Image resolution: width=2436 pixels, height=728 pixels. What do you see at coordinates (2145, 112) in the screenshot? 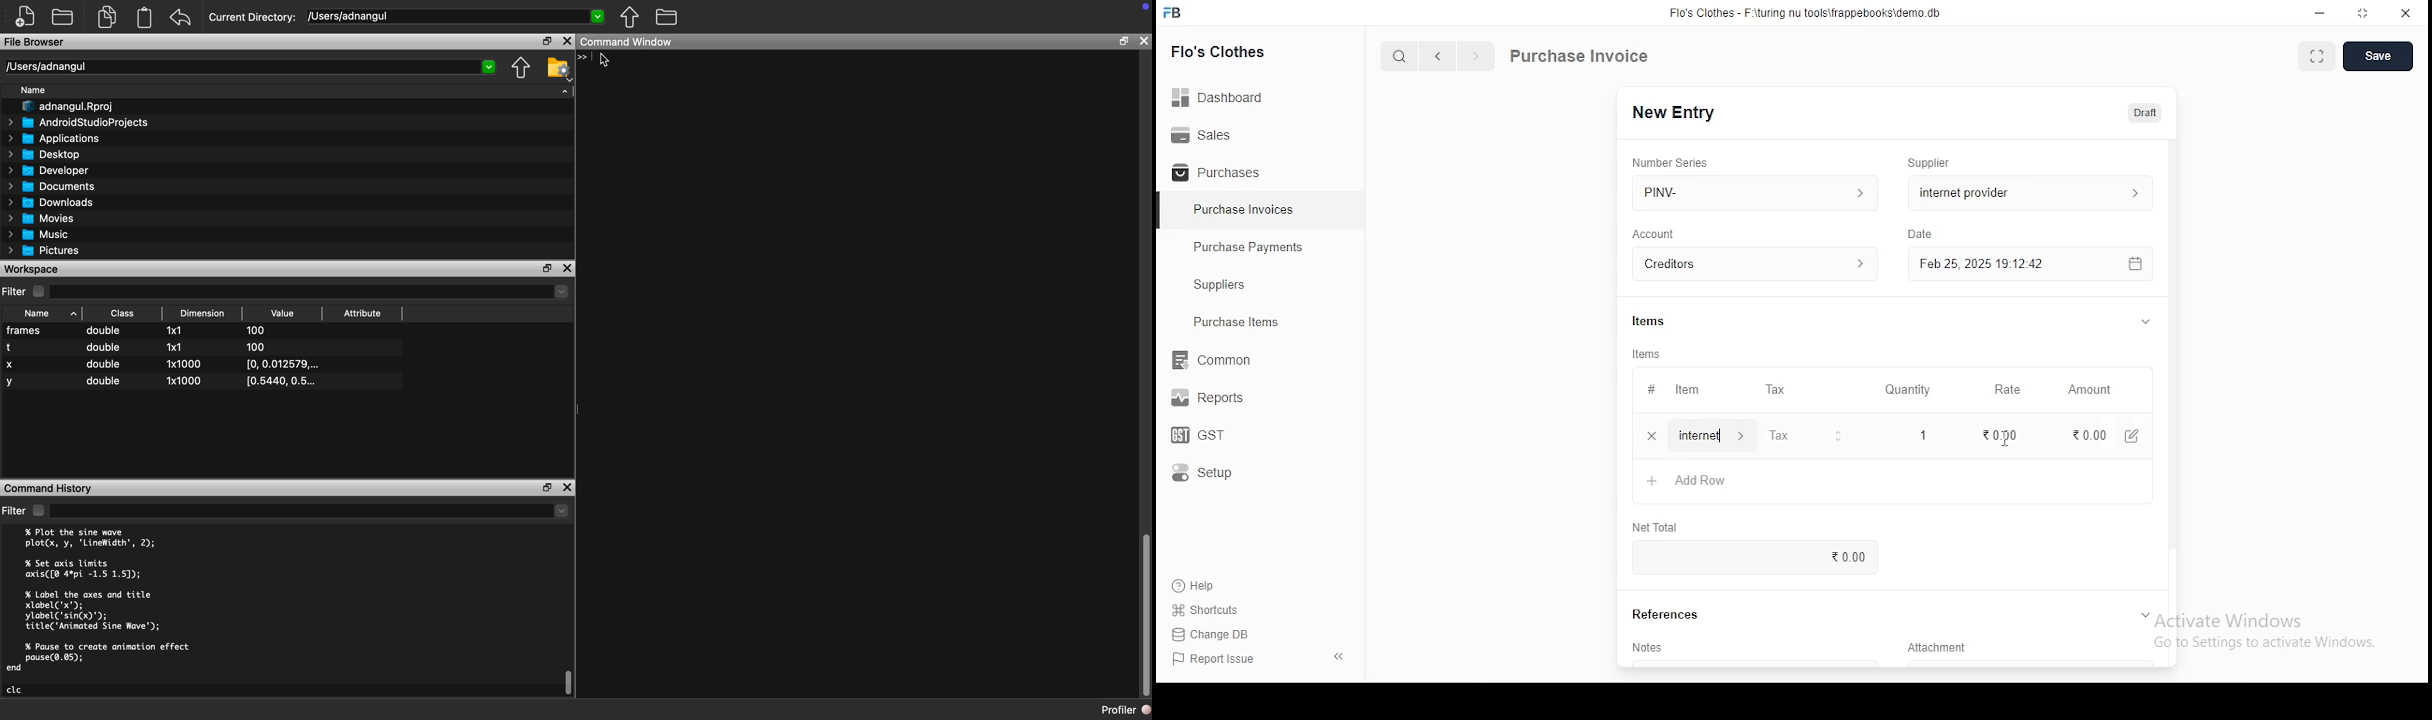
I see `draft` at bounding box center [2145, 112].